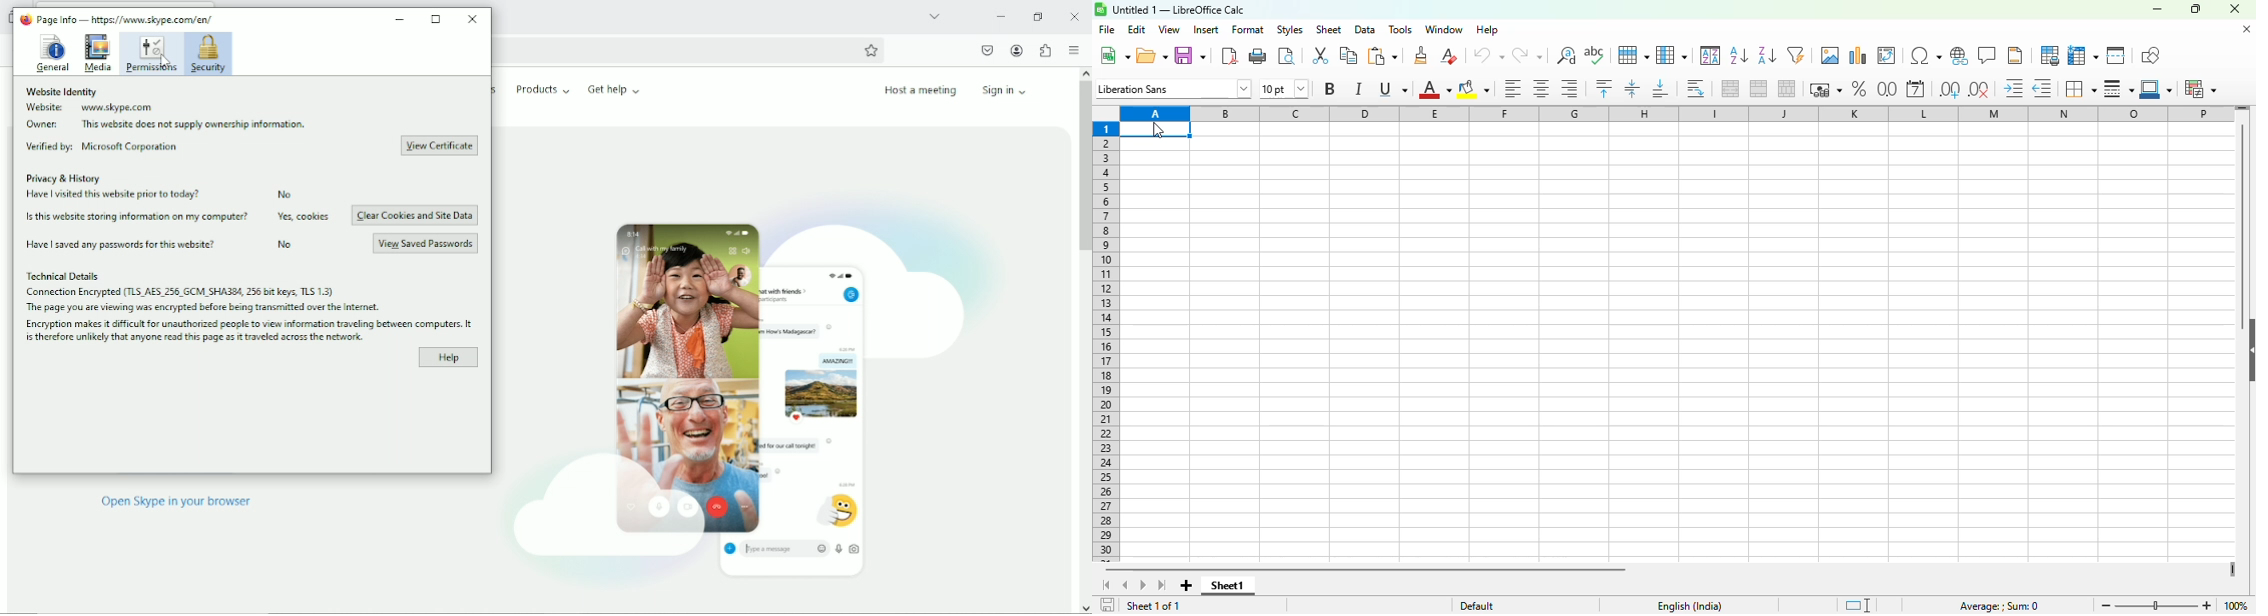  I want to click on insert, so click(1206, 29).